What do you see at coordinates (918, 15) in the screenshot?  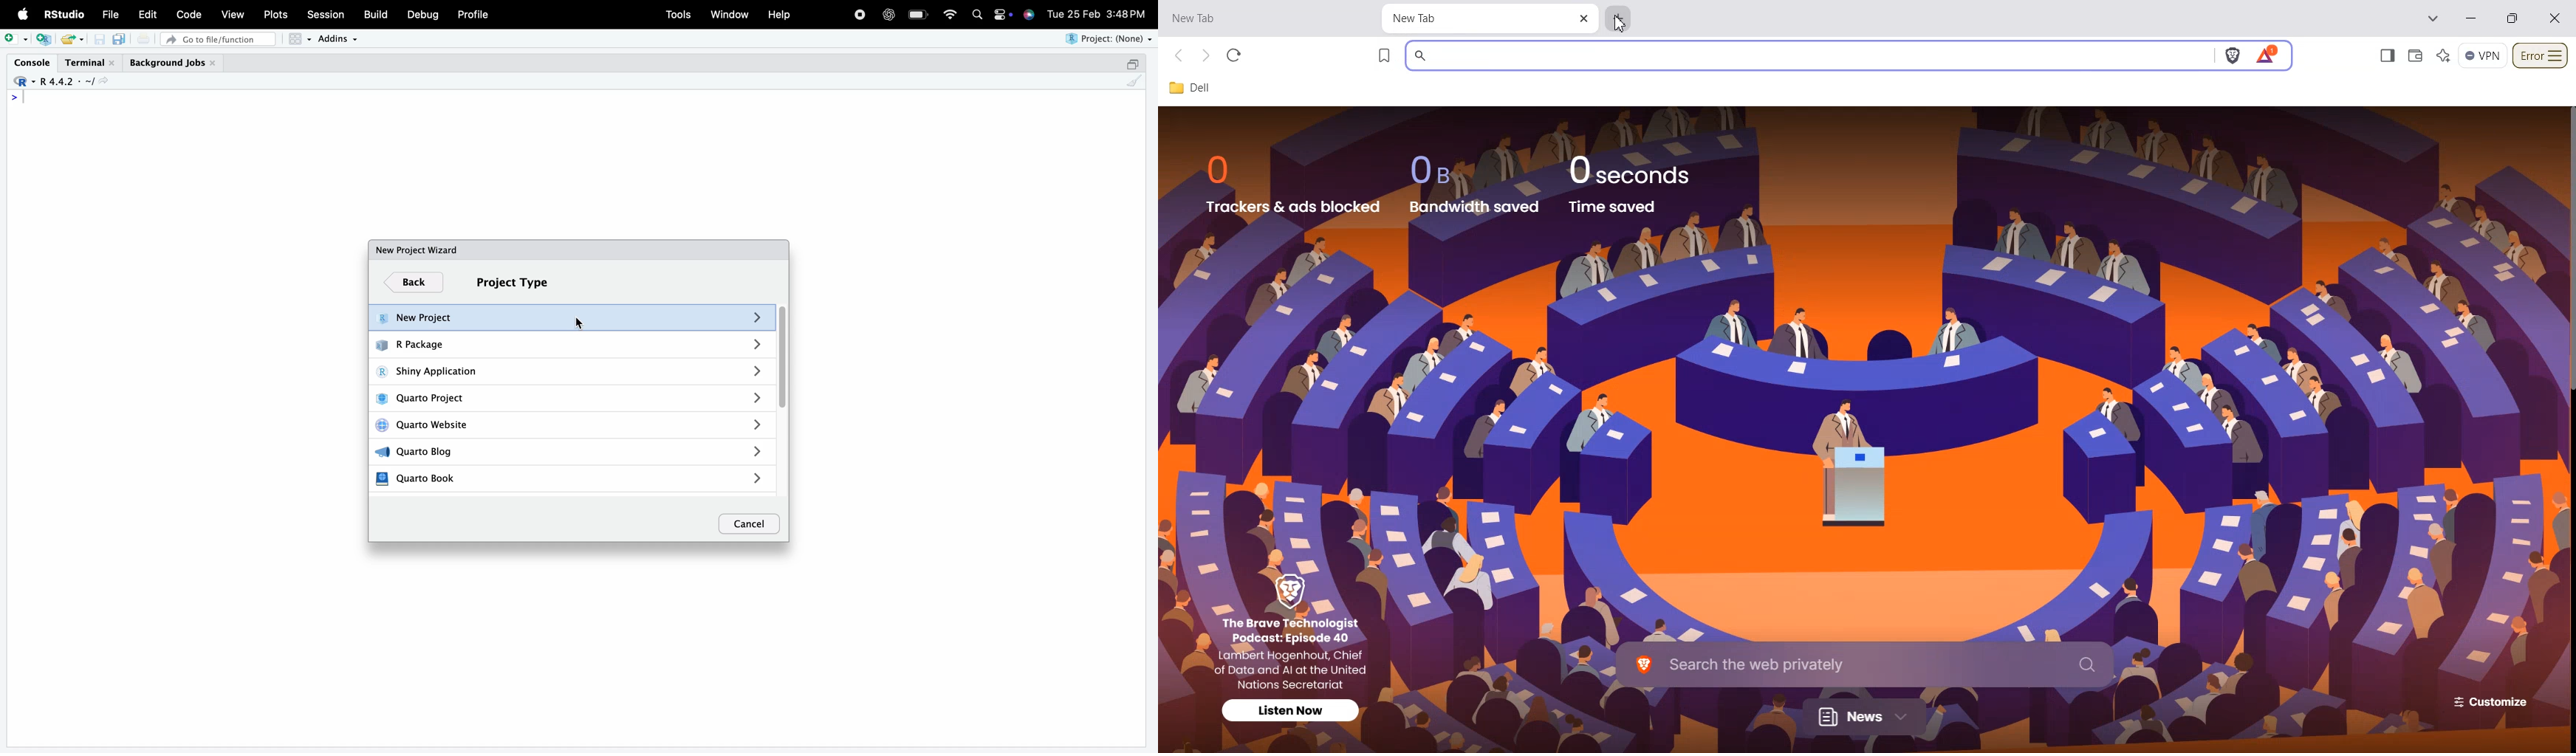 I see `battery` at bounding box center [918, 15].